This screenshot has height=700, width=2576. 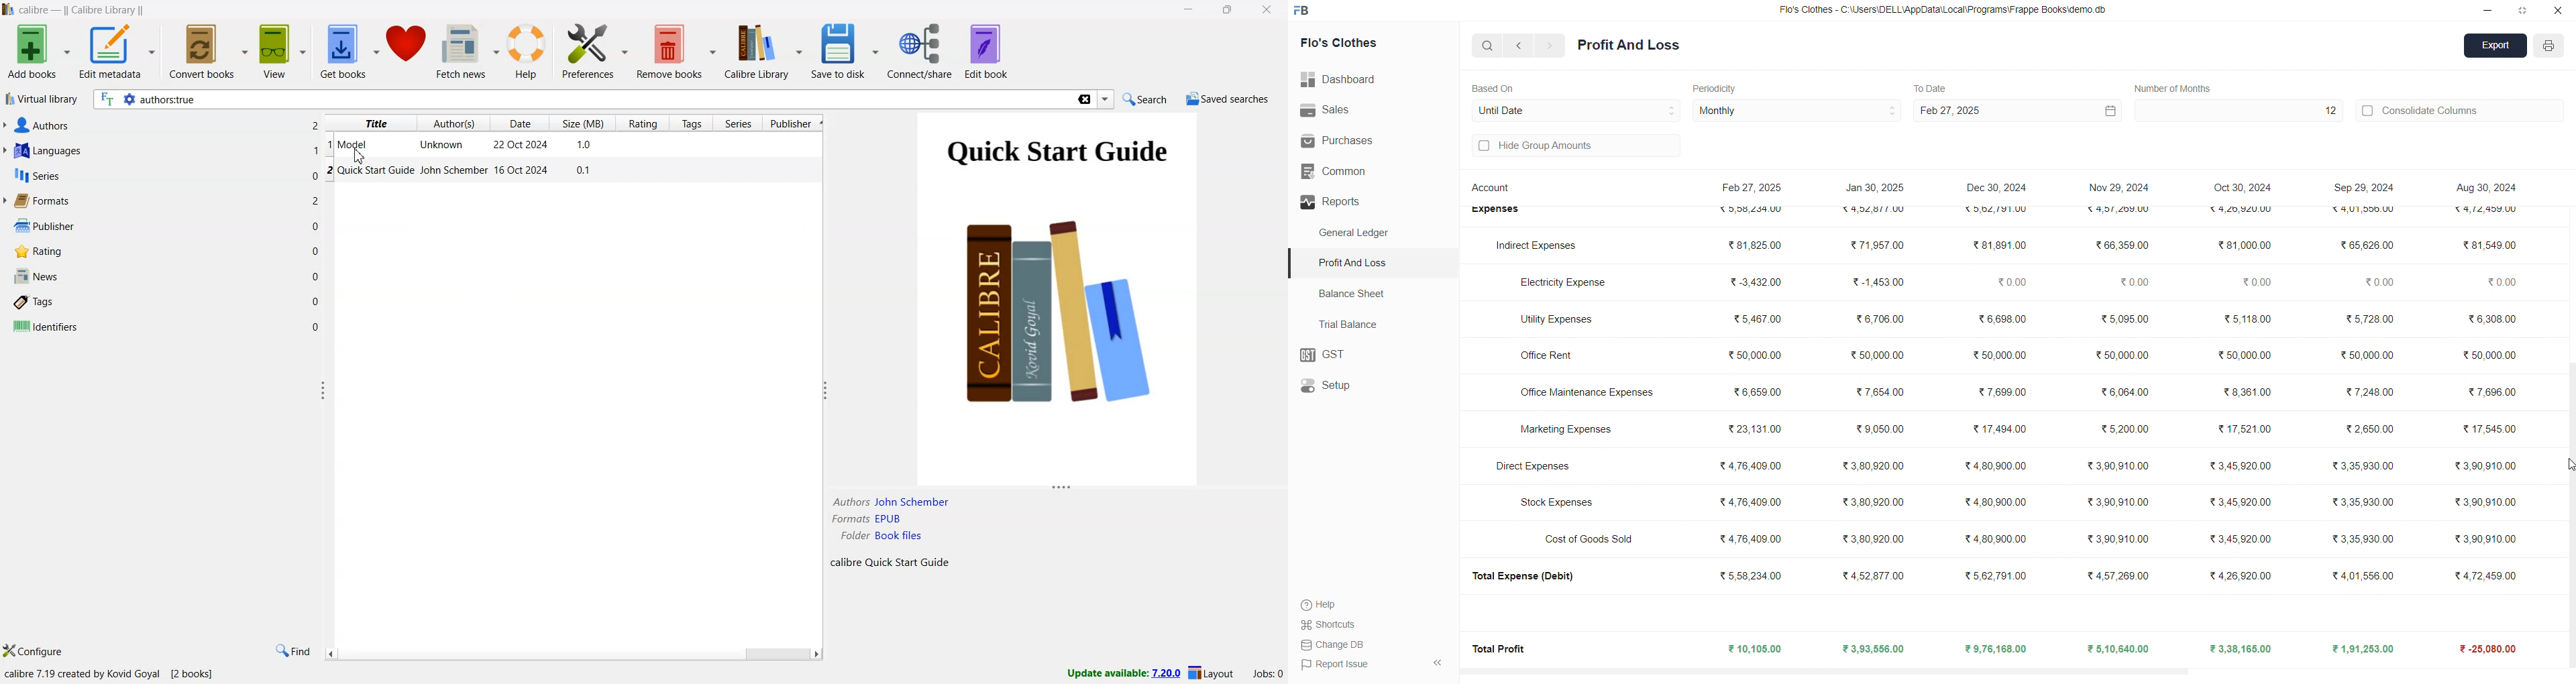 I want to click on Setup, so click(x=1366, y=386).